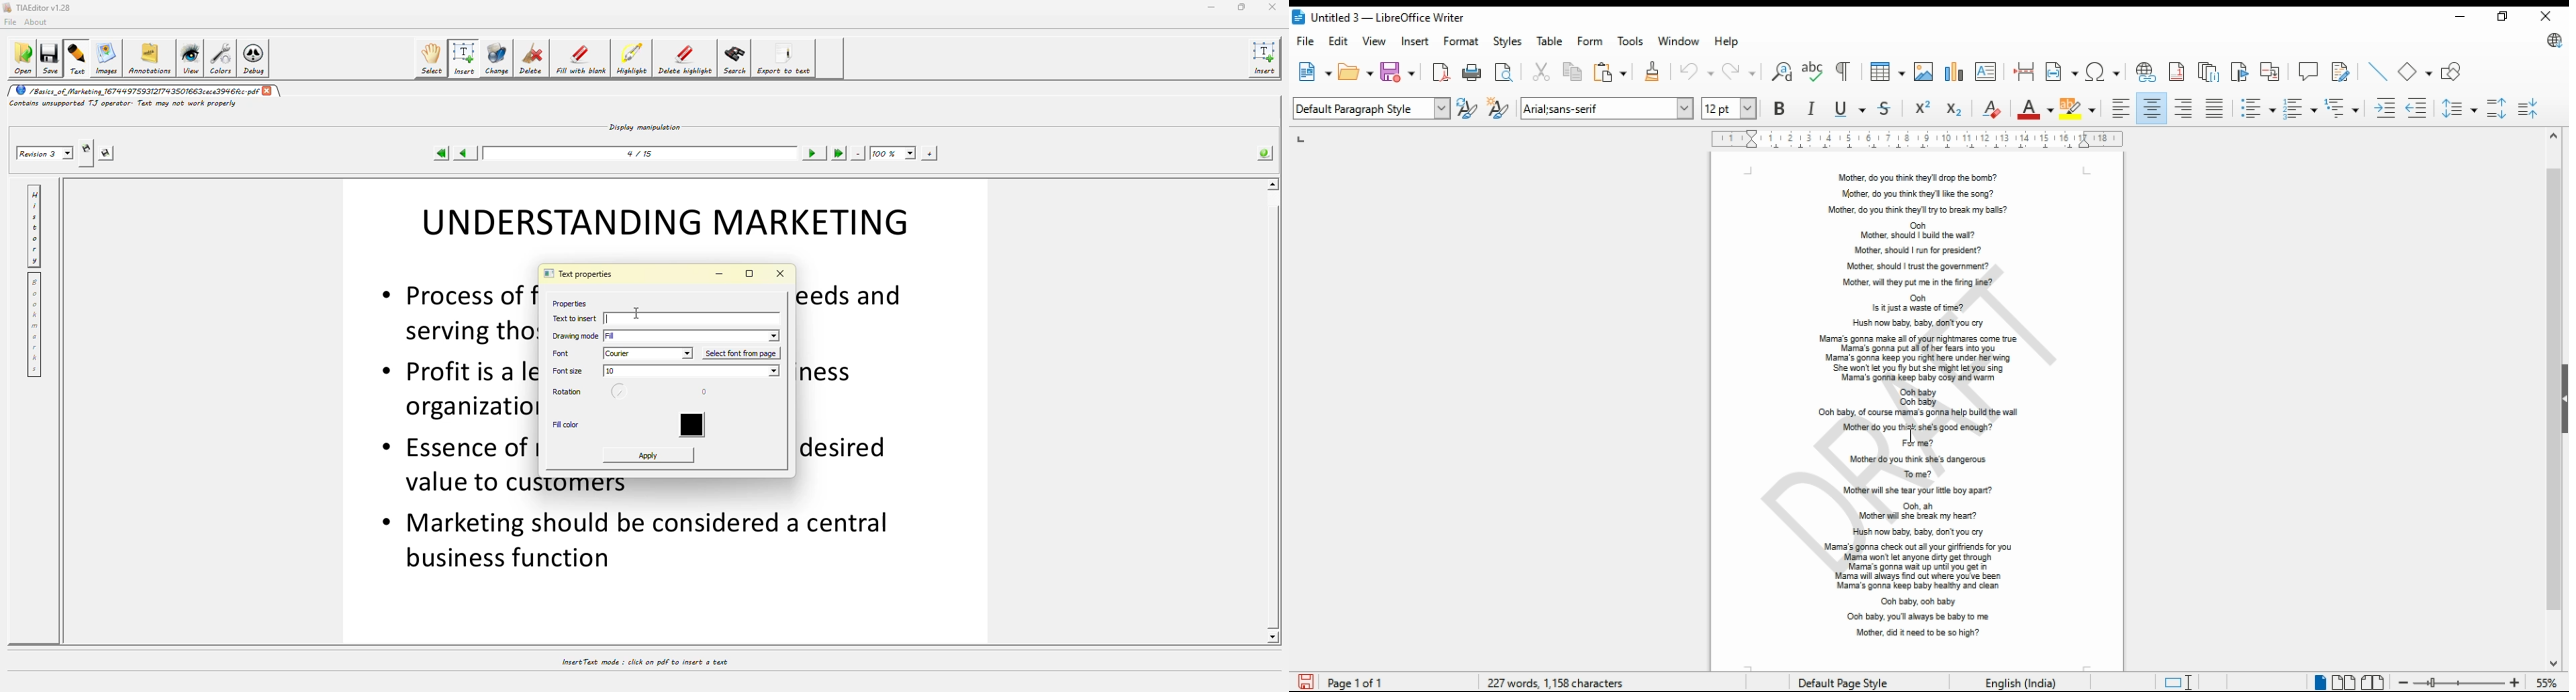  I want to click on check spelling, so click(1816, 72).